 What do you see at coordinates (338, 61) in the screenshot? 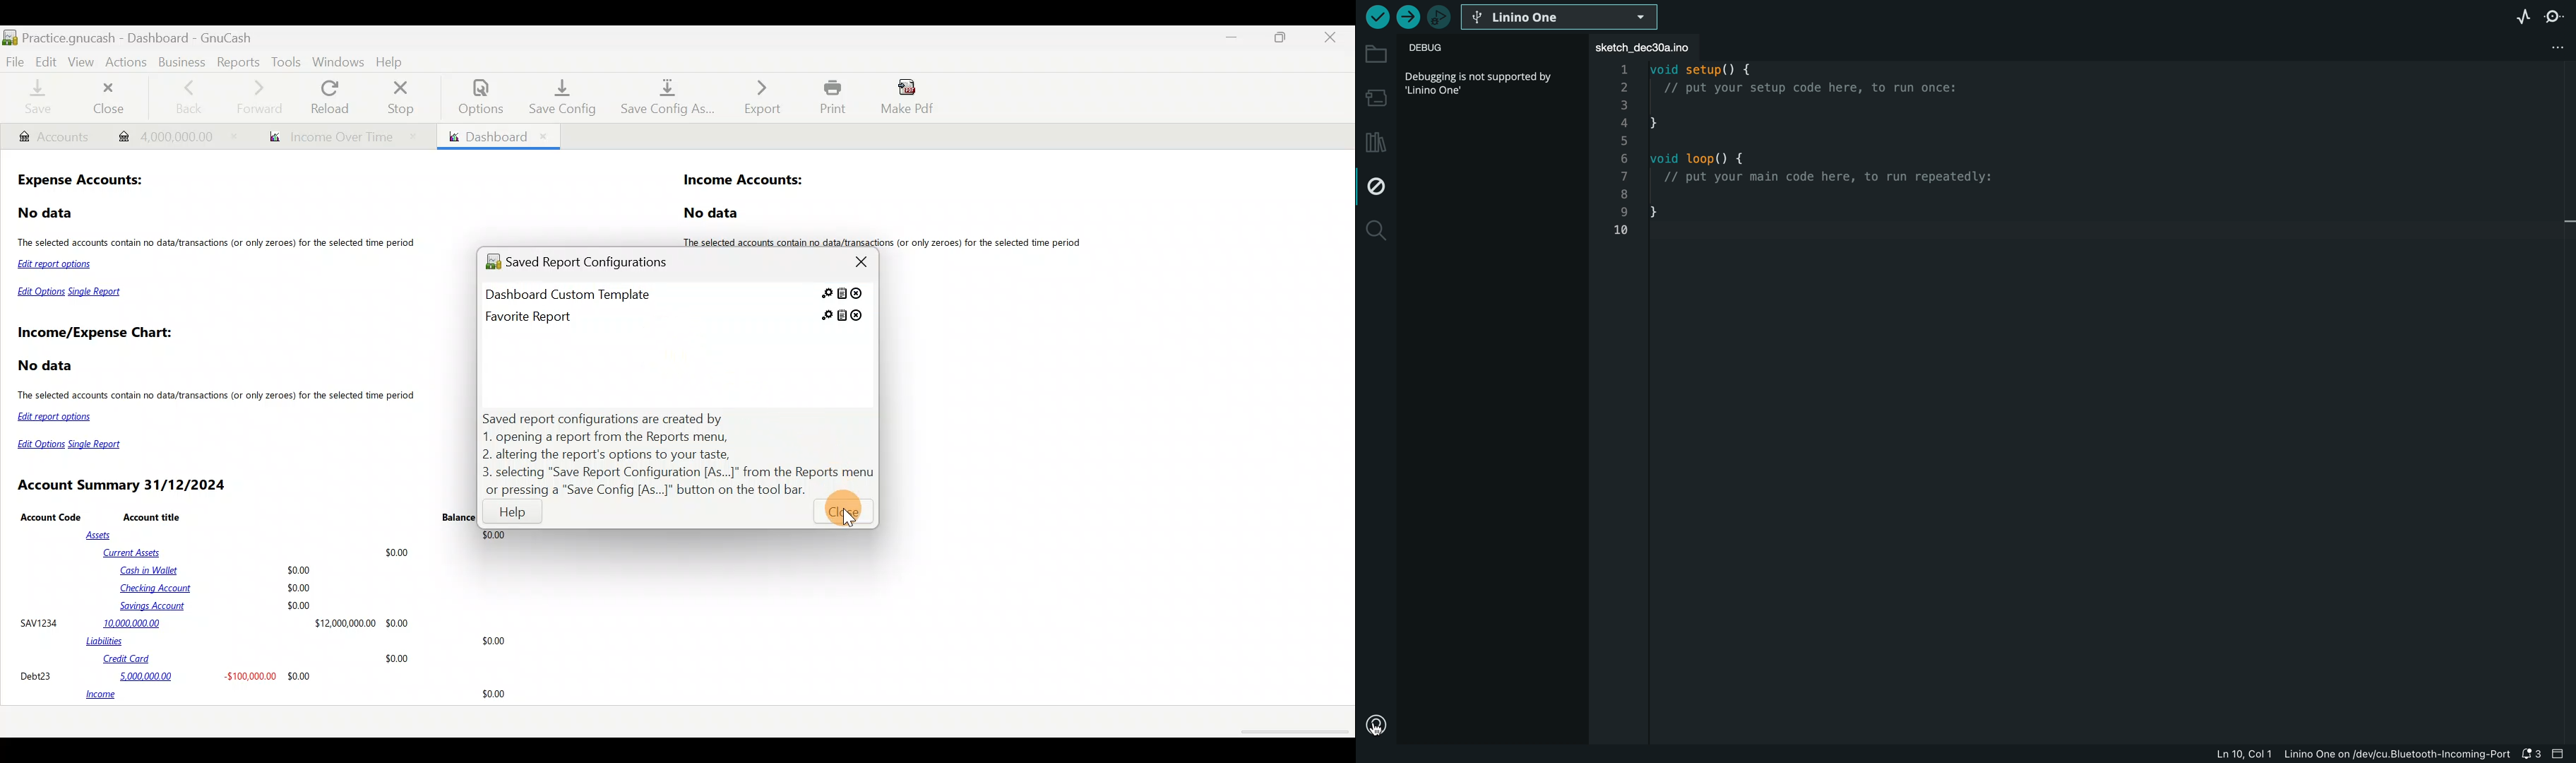
I see `Windows` at bounding box center [338, 61].